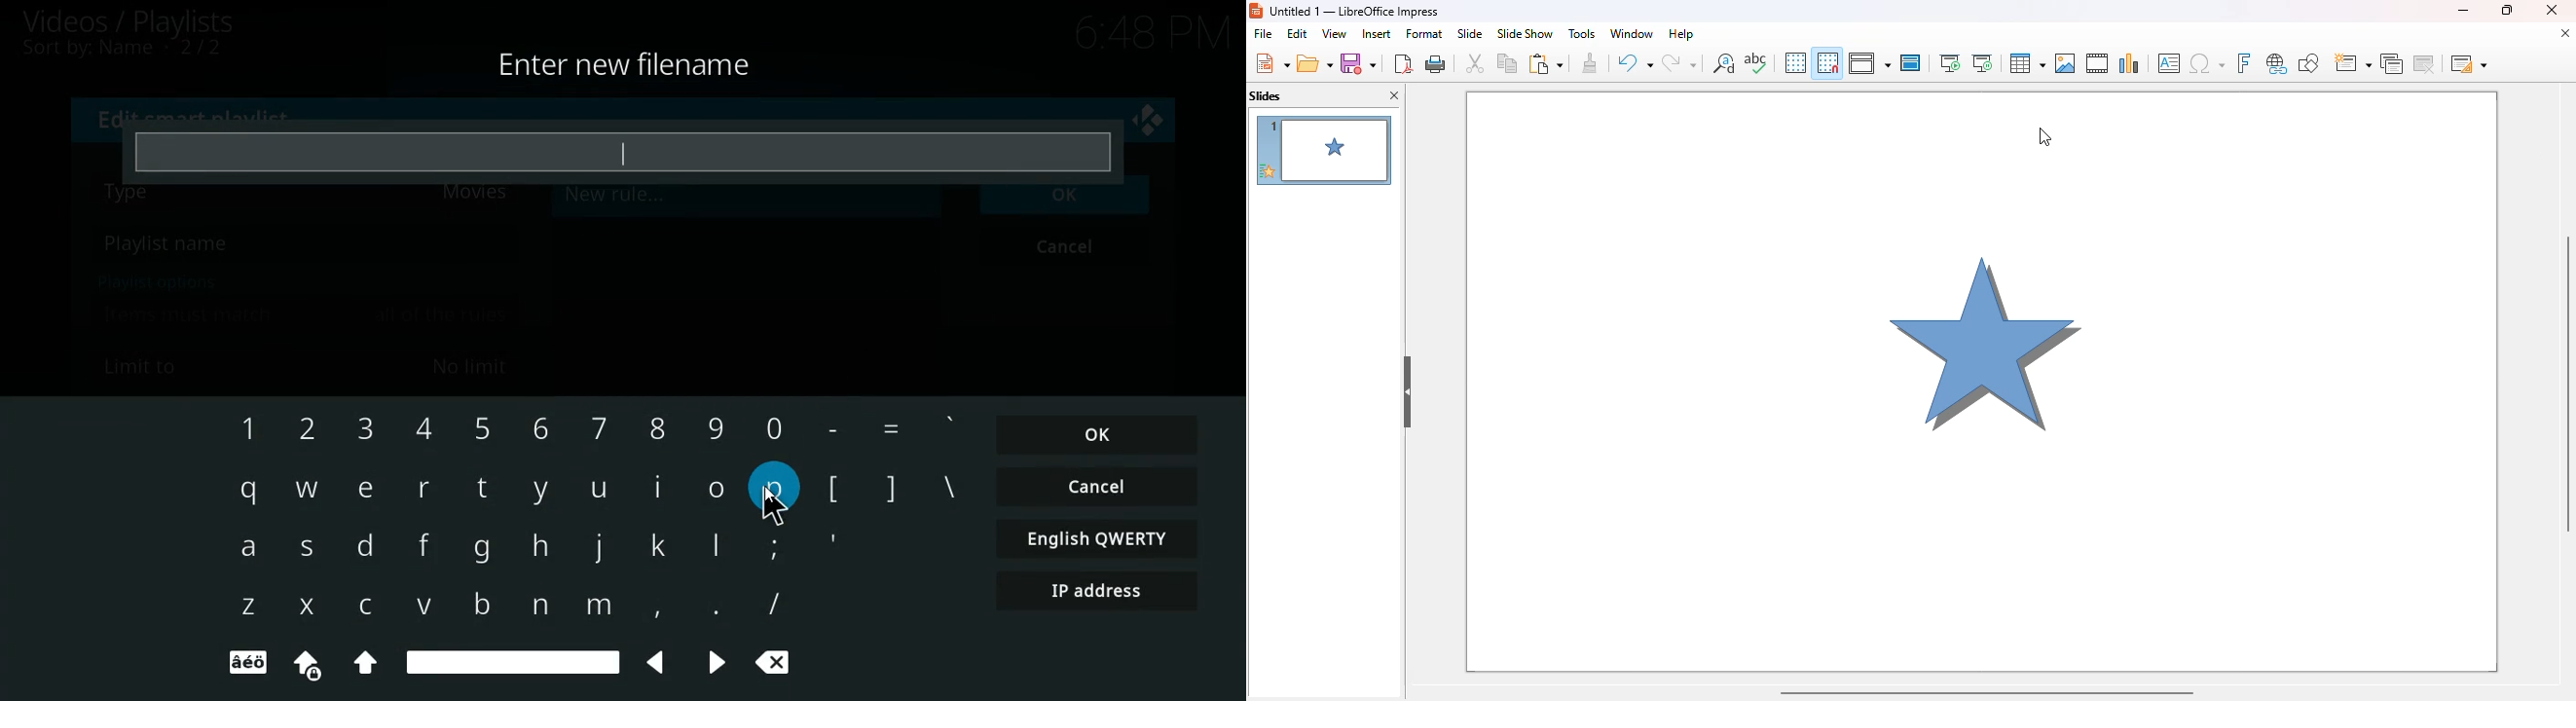 This screenshot has width=2576, height=728. Describe the element at coordinates (1353, 12) in the screenshot. I see `Untitled 1 — LibreOffice Impress` at that location.